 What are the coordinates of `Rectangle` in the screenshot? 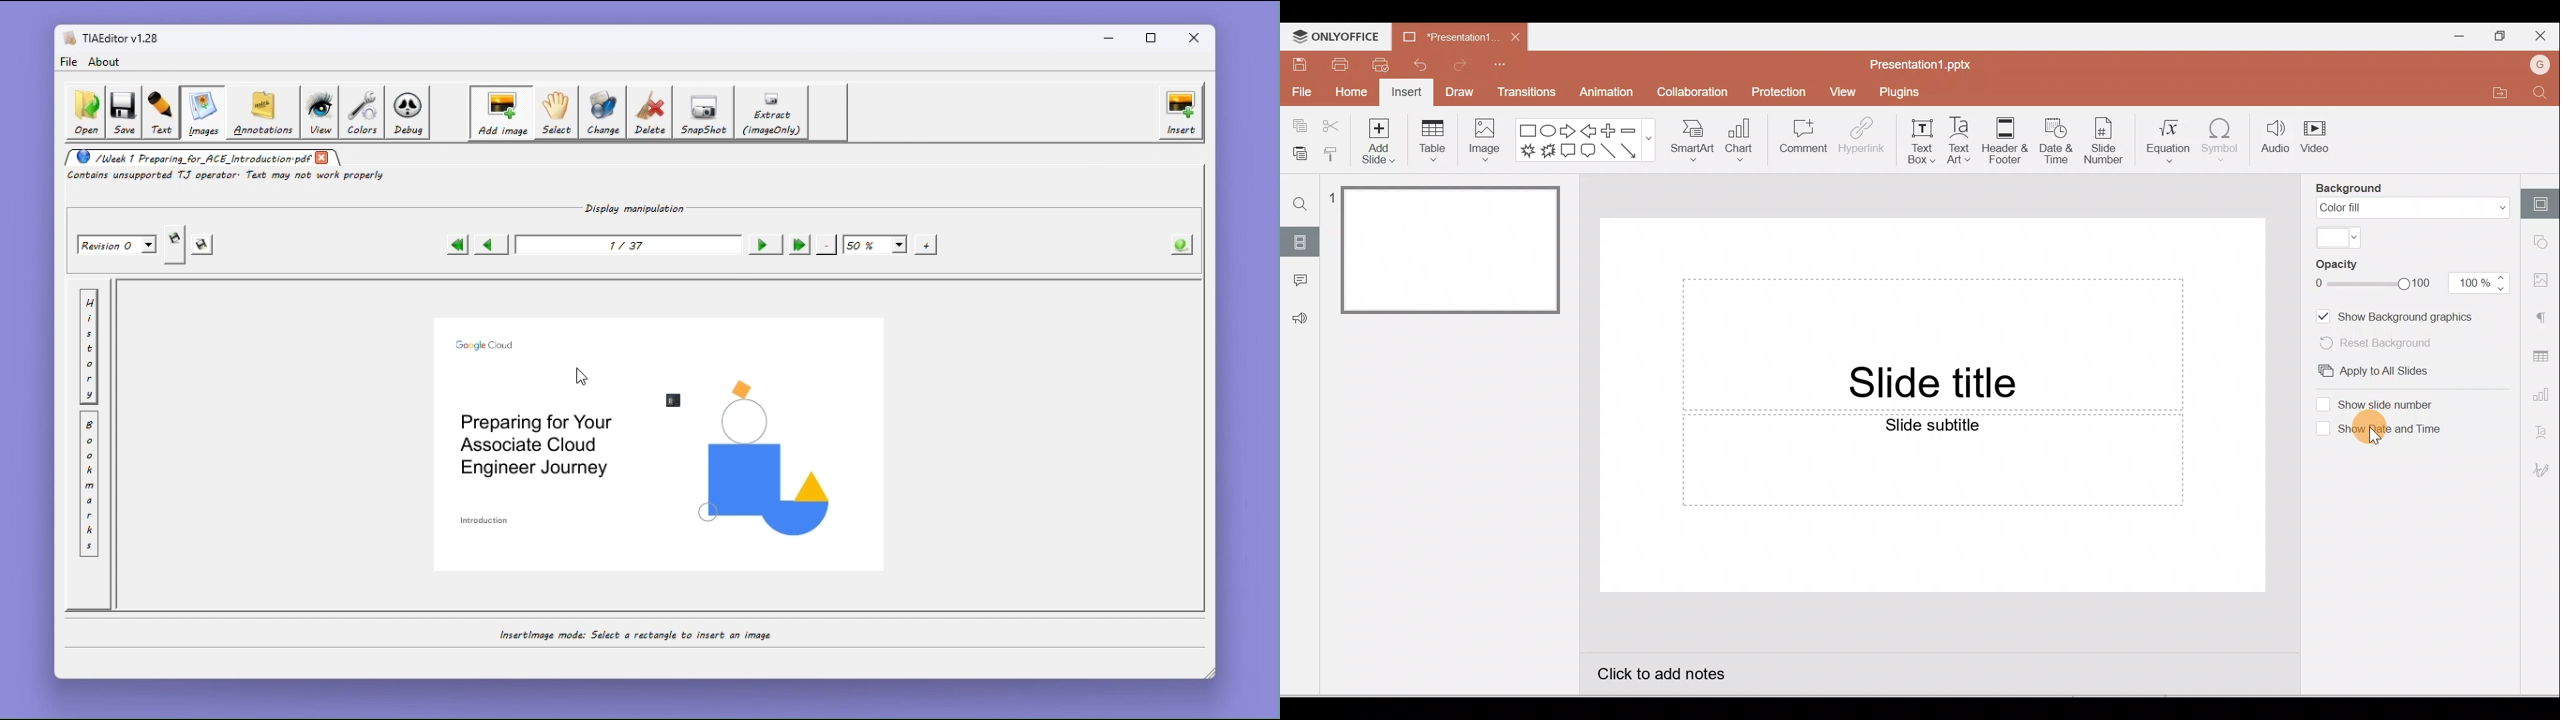 It's located at (1527, 129).